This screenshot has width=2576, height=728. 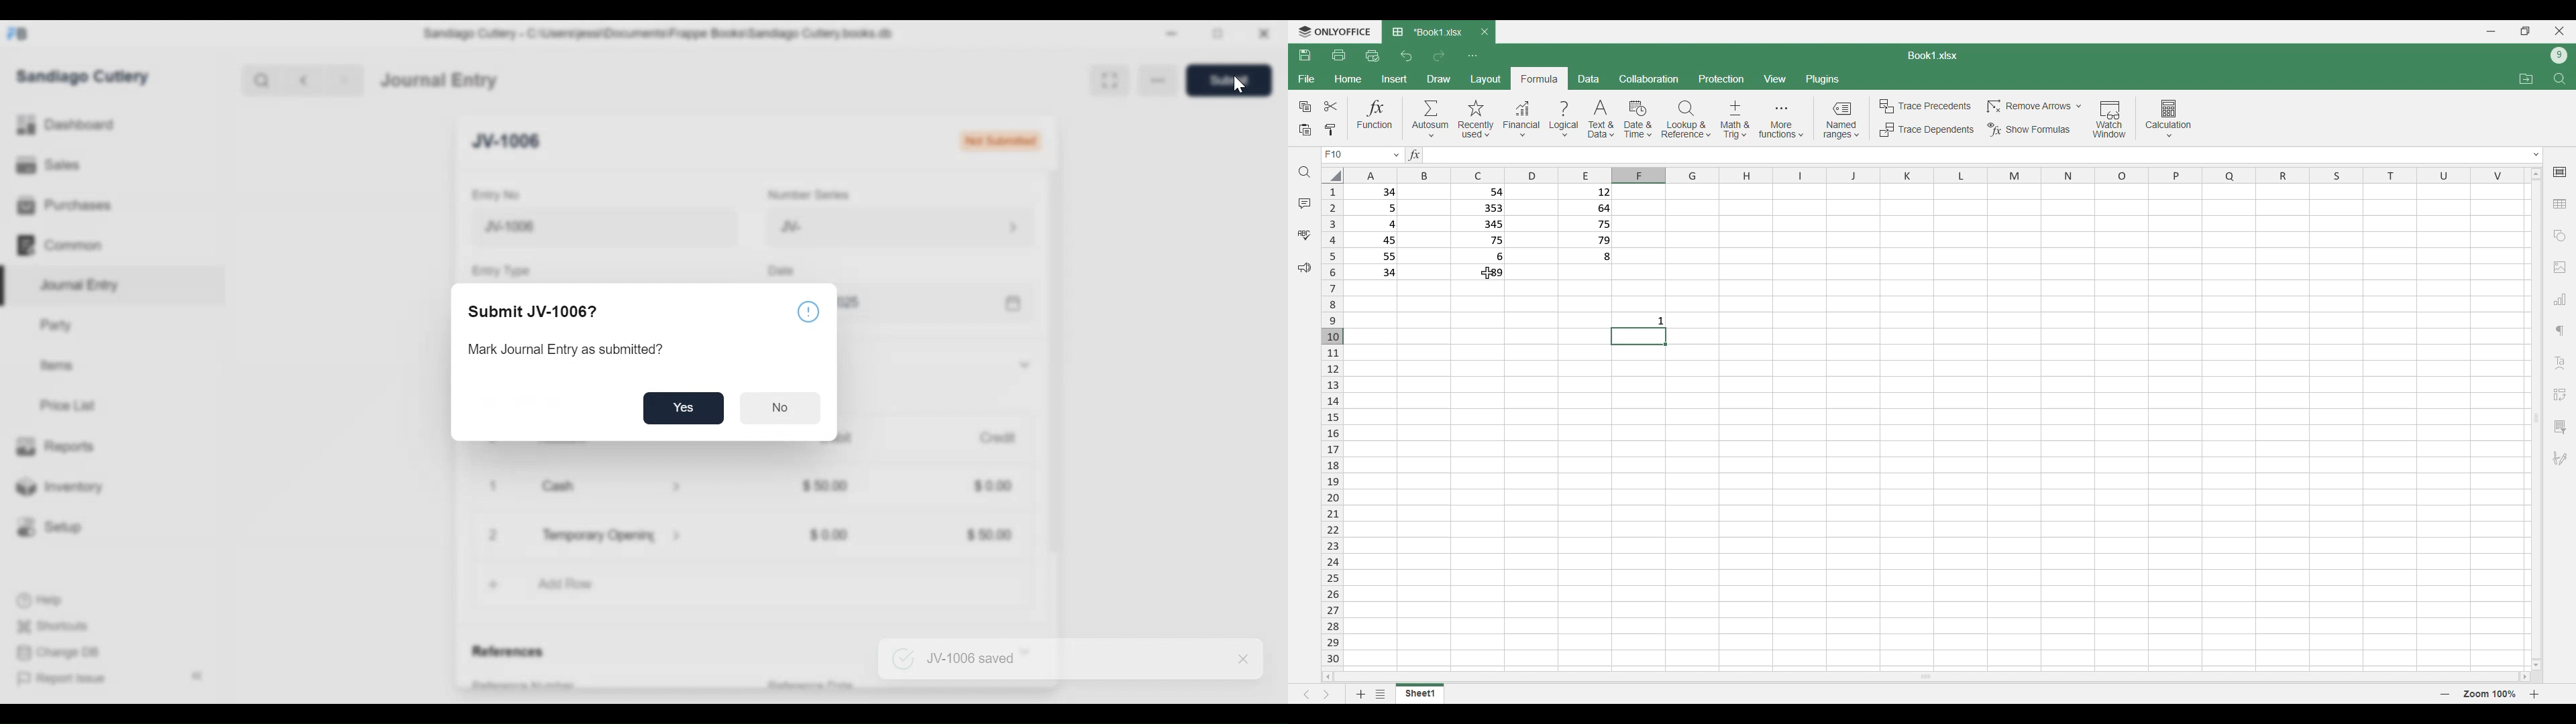 I want to click on No, so click(x=782, y=408).